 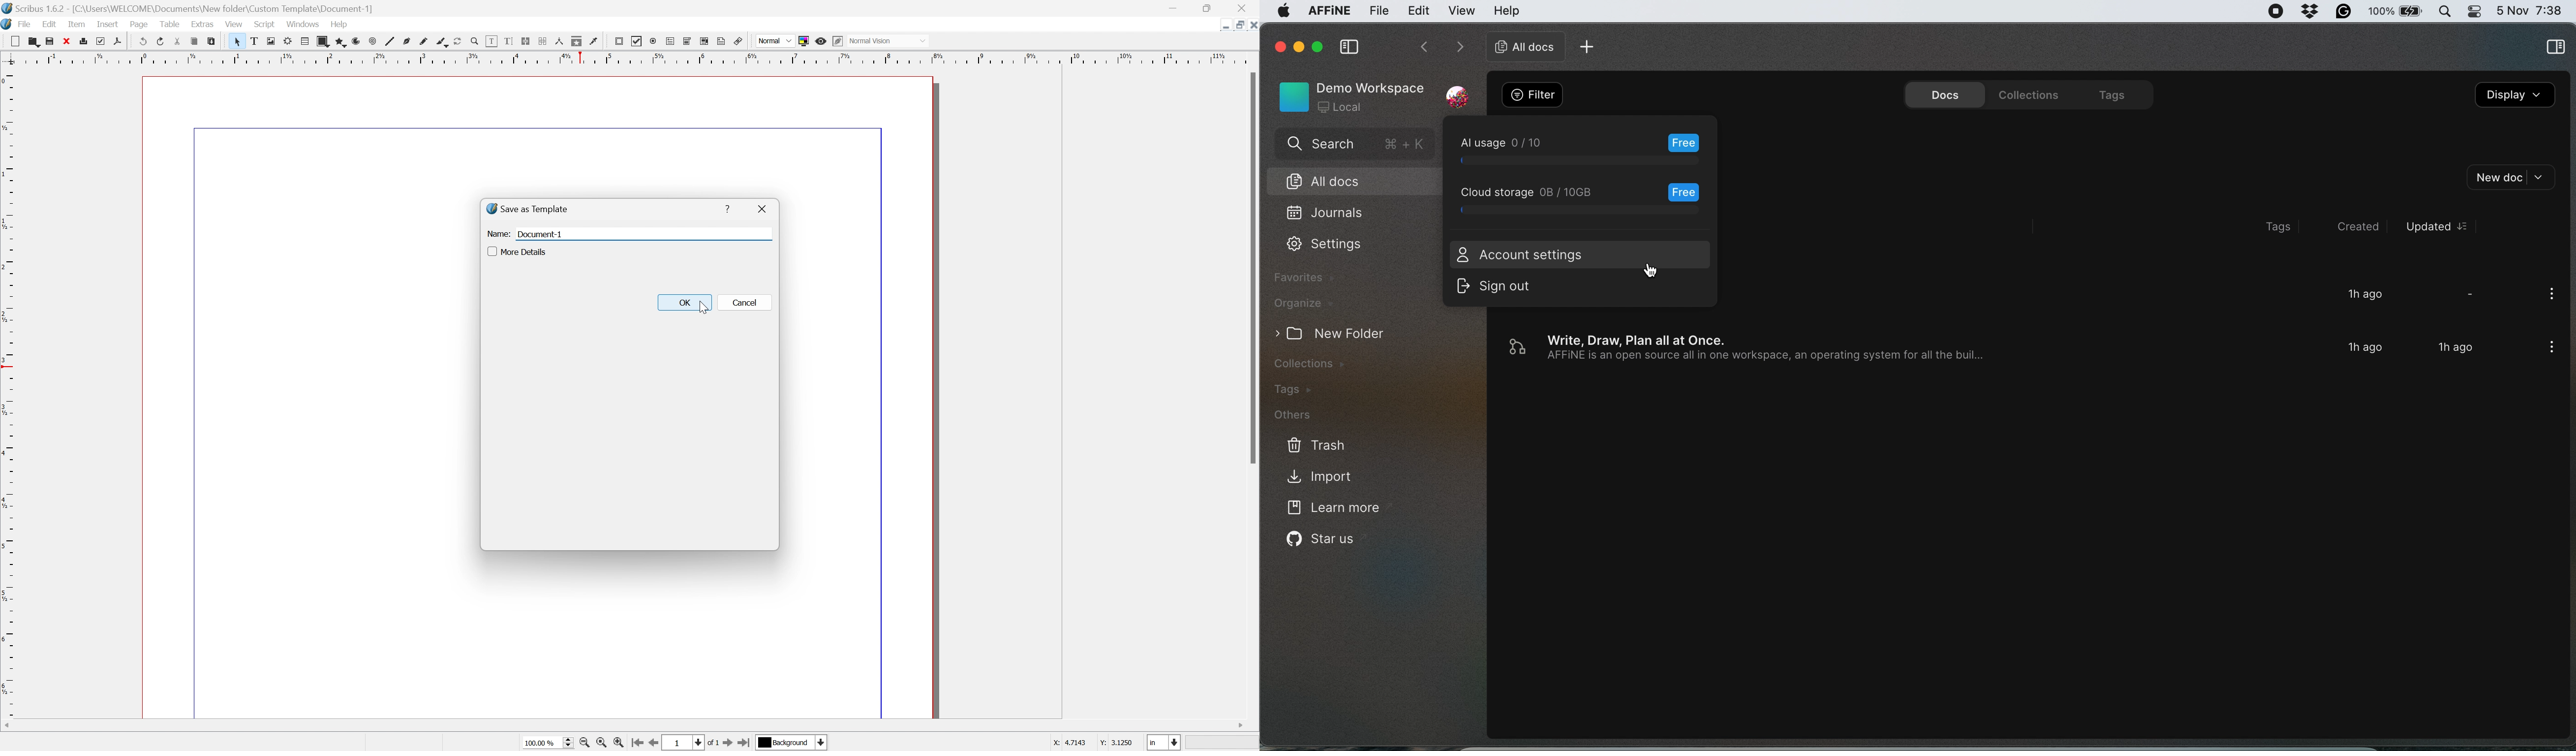 I want to click on Write,Draw,plan, so click(x=1996, y=348).